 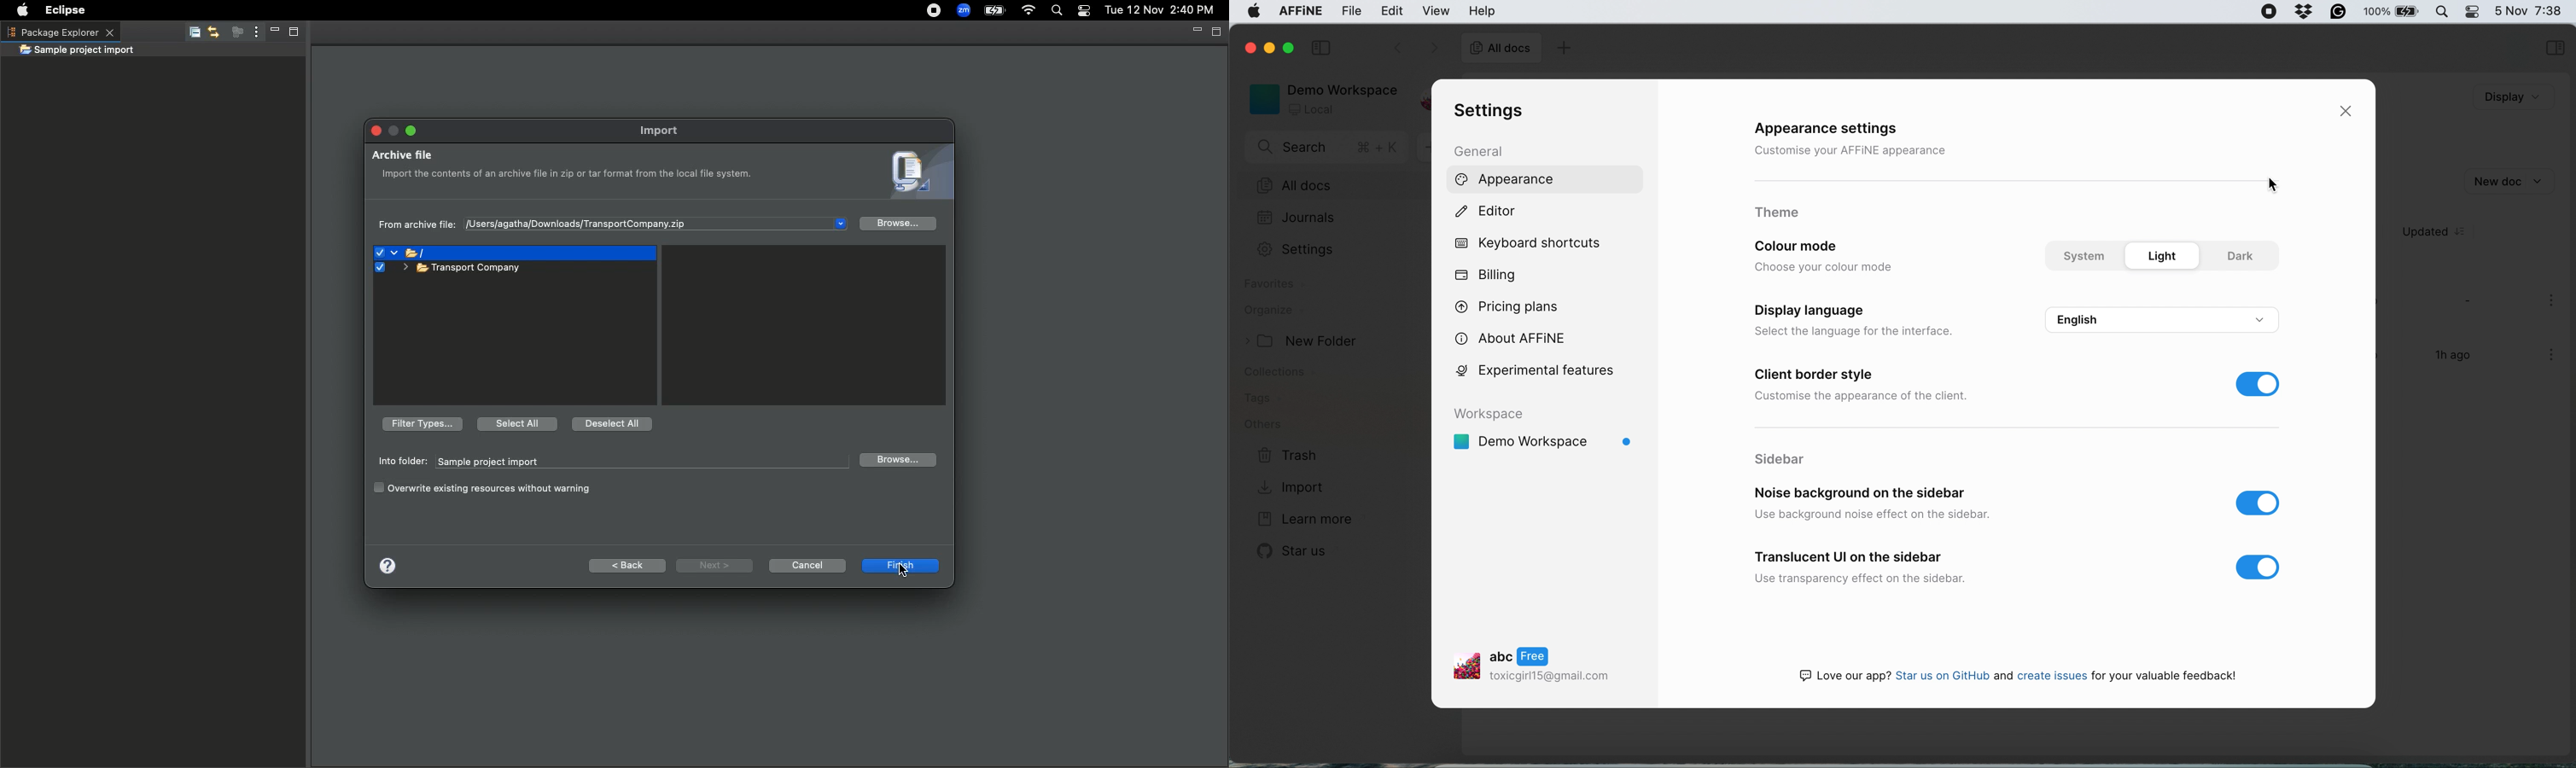 What do you see at coordinates (1392, 12) in the screenshot?
I see `edit` at bounding box center [1392, 12].